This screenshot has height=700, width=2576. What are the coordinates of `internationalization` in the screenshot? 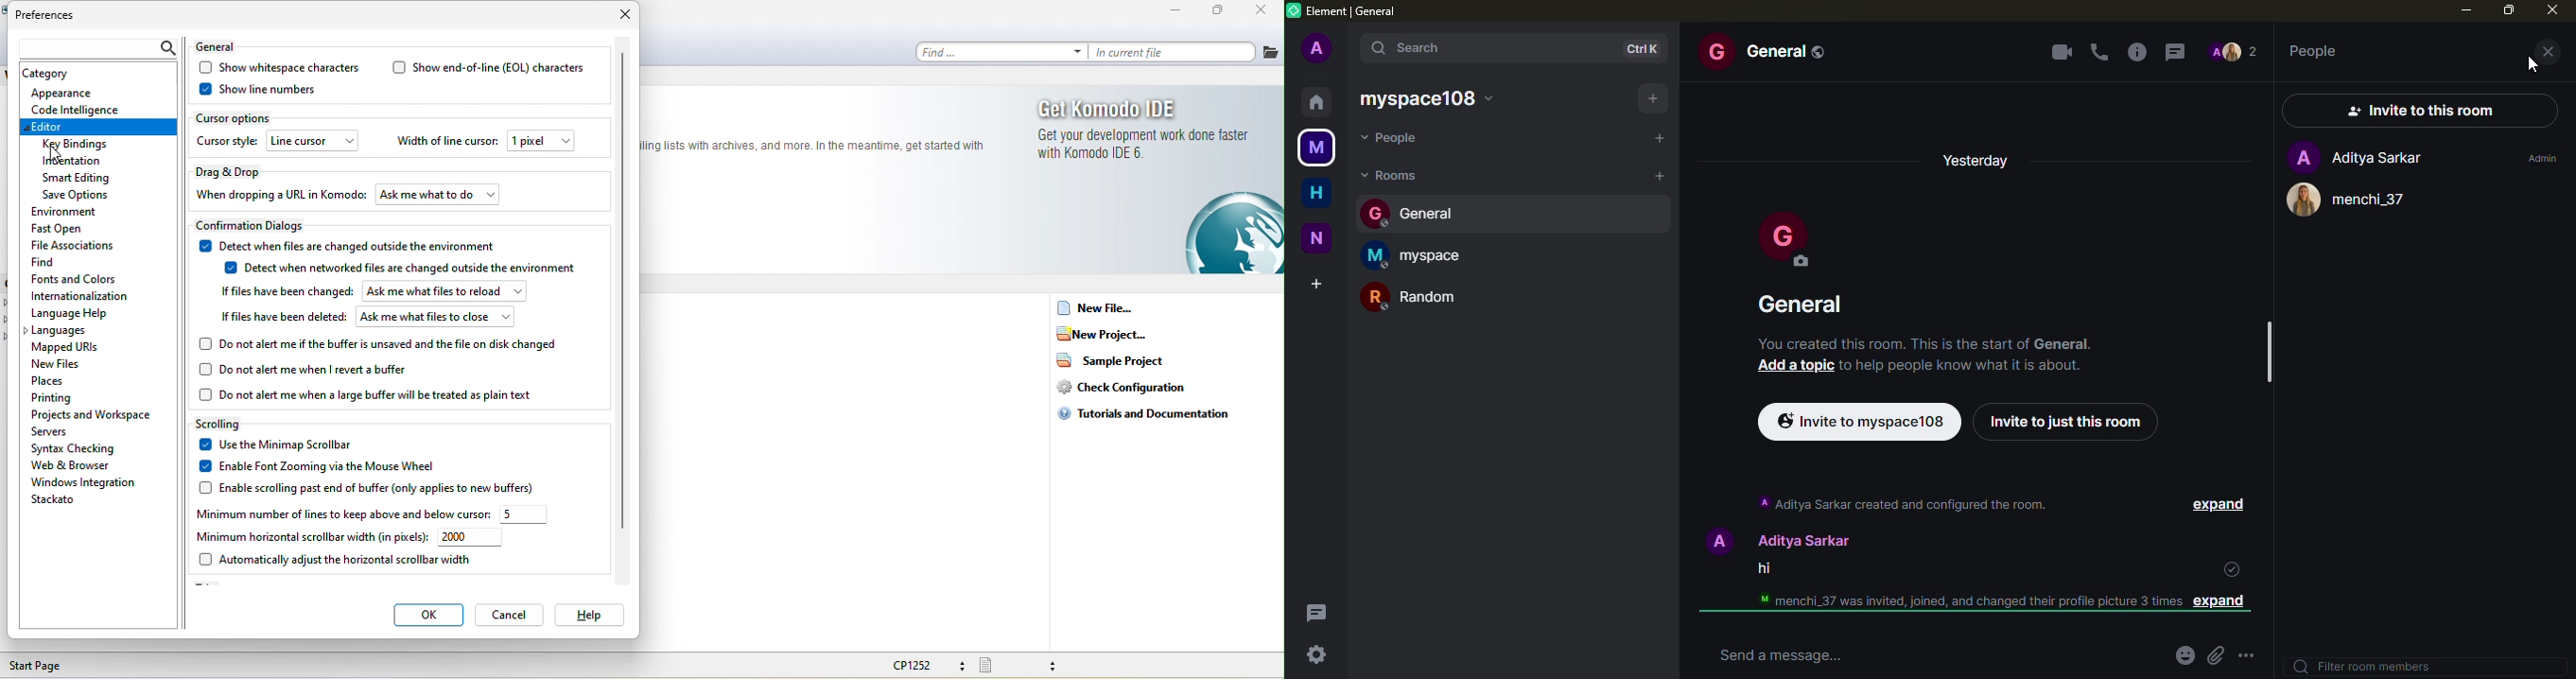 It's located at (82, 295).